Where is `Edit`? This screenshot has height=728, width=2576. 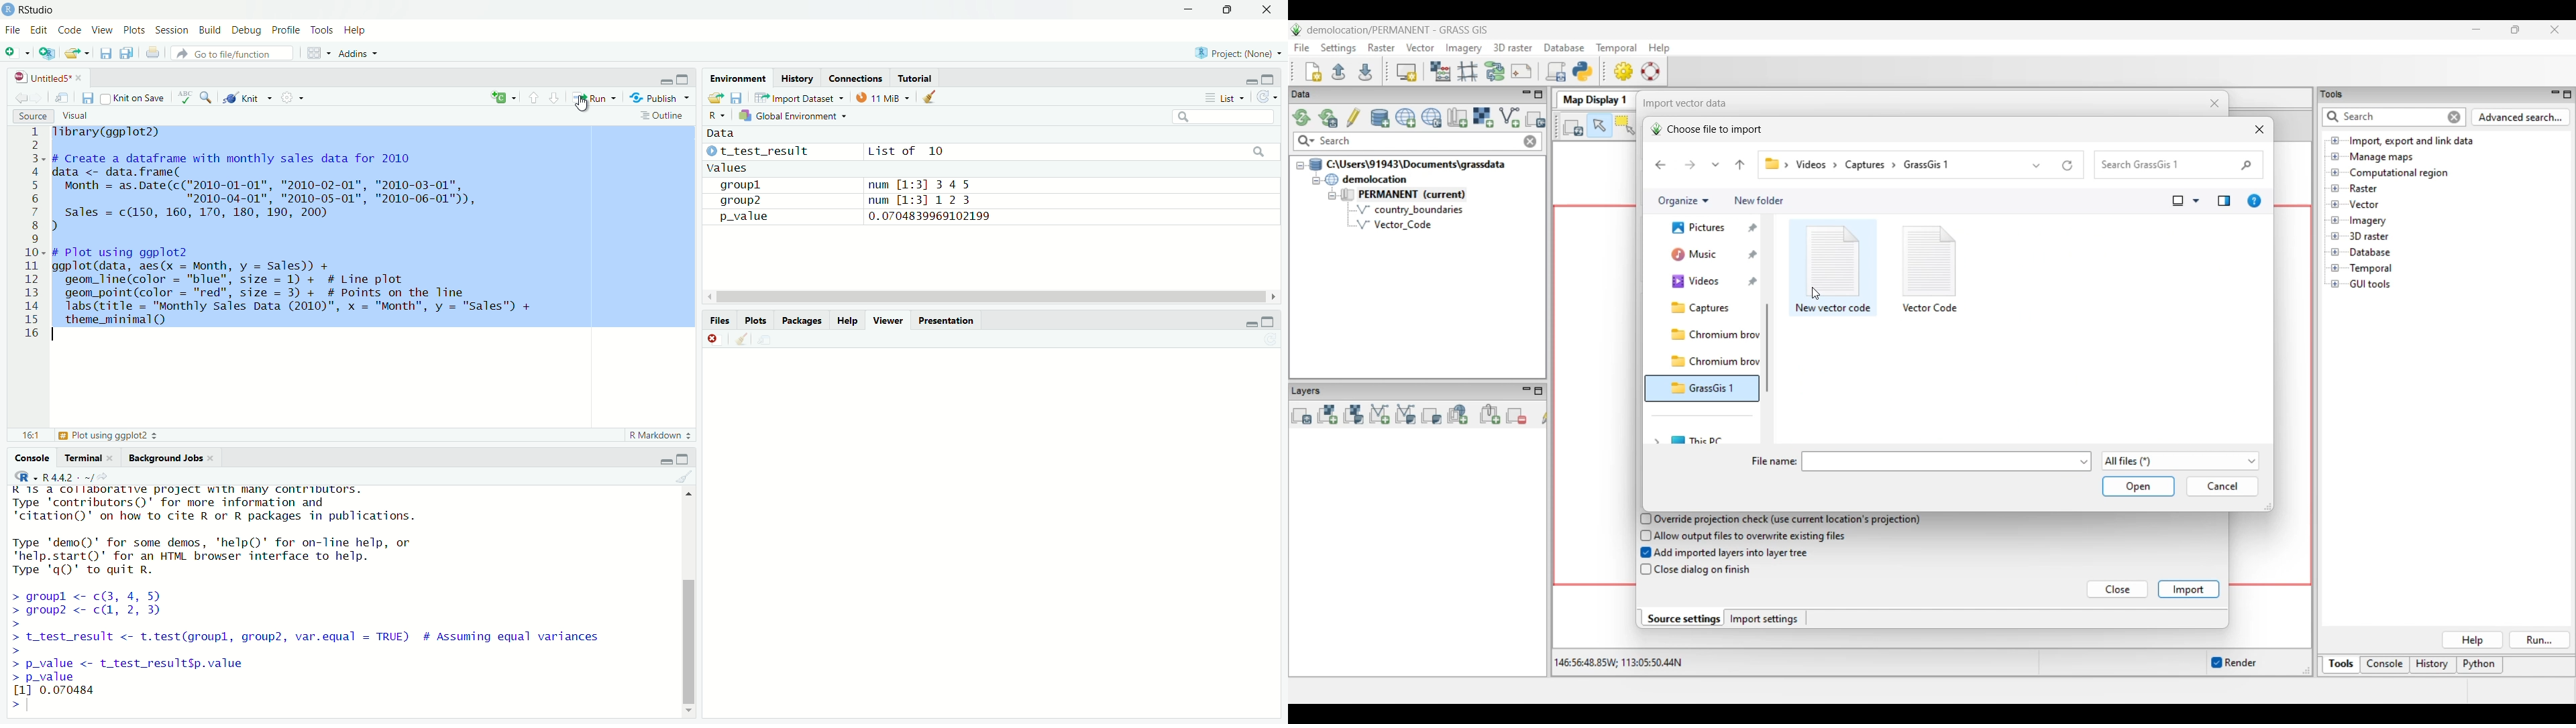 Edit is located at coordinates (38, 28).